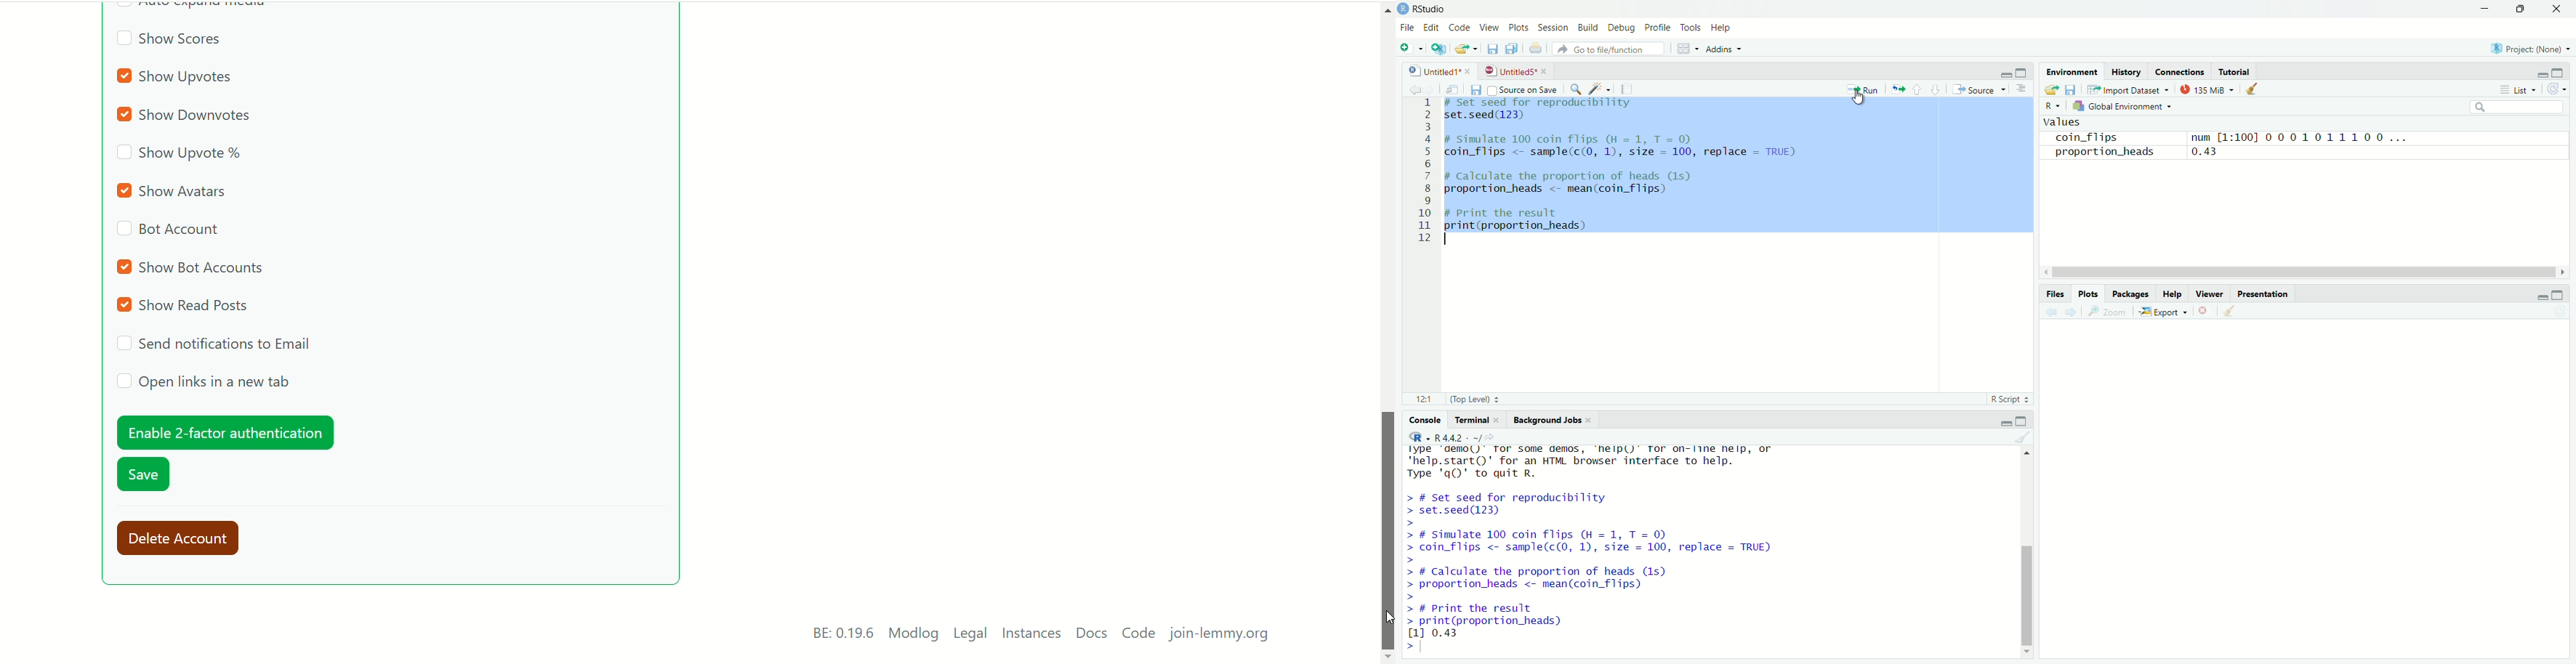 The height and width of the screenshot is (672, 2576). I want to click on close, so click(2559, 7).